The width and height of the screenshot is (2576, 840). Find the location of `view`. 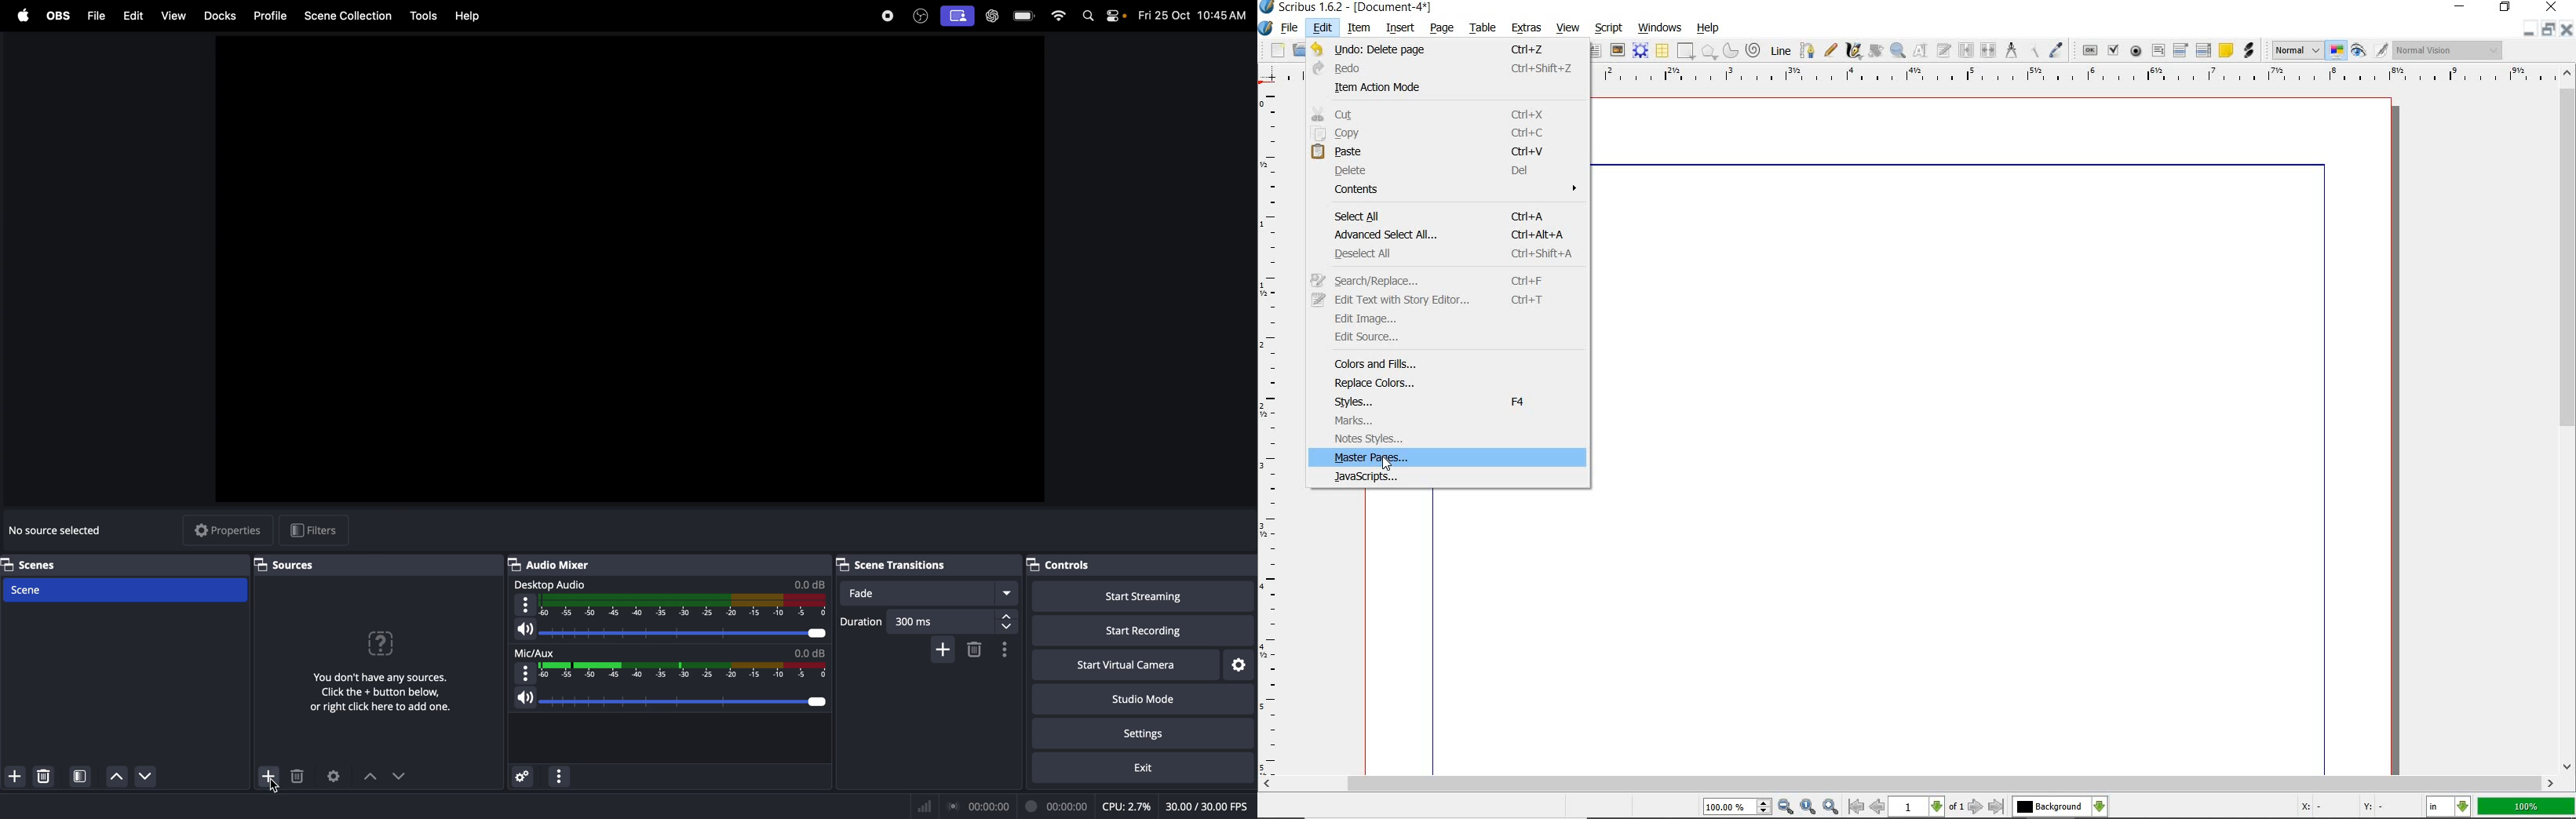

view is located at coordinates (1571, 28).